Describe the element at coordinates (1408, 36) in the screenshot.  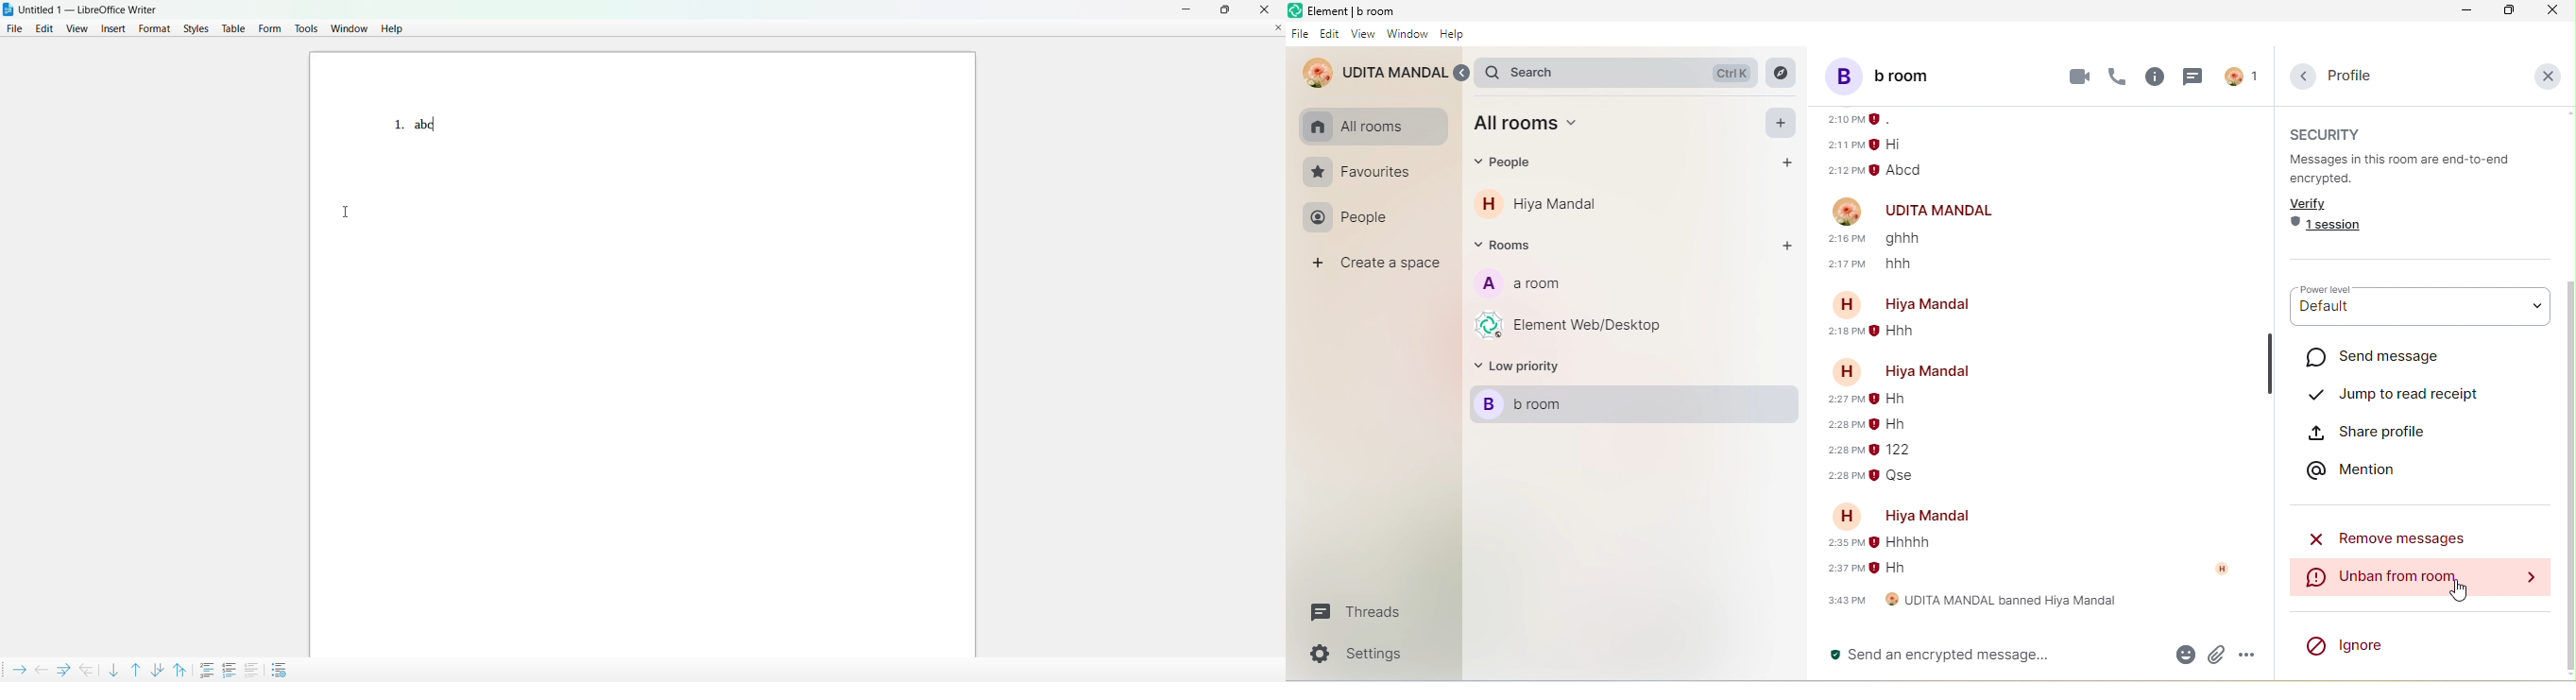
I see `window` at that location.